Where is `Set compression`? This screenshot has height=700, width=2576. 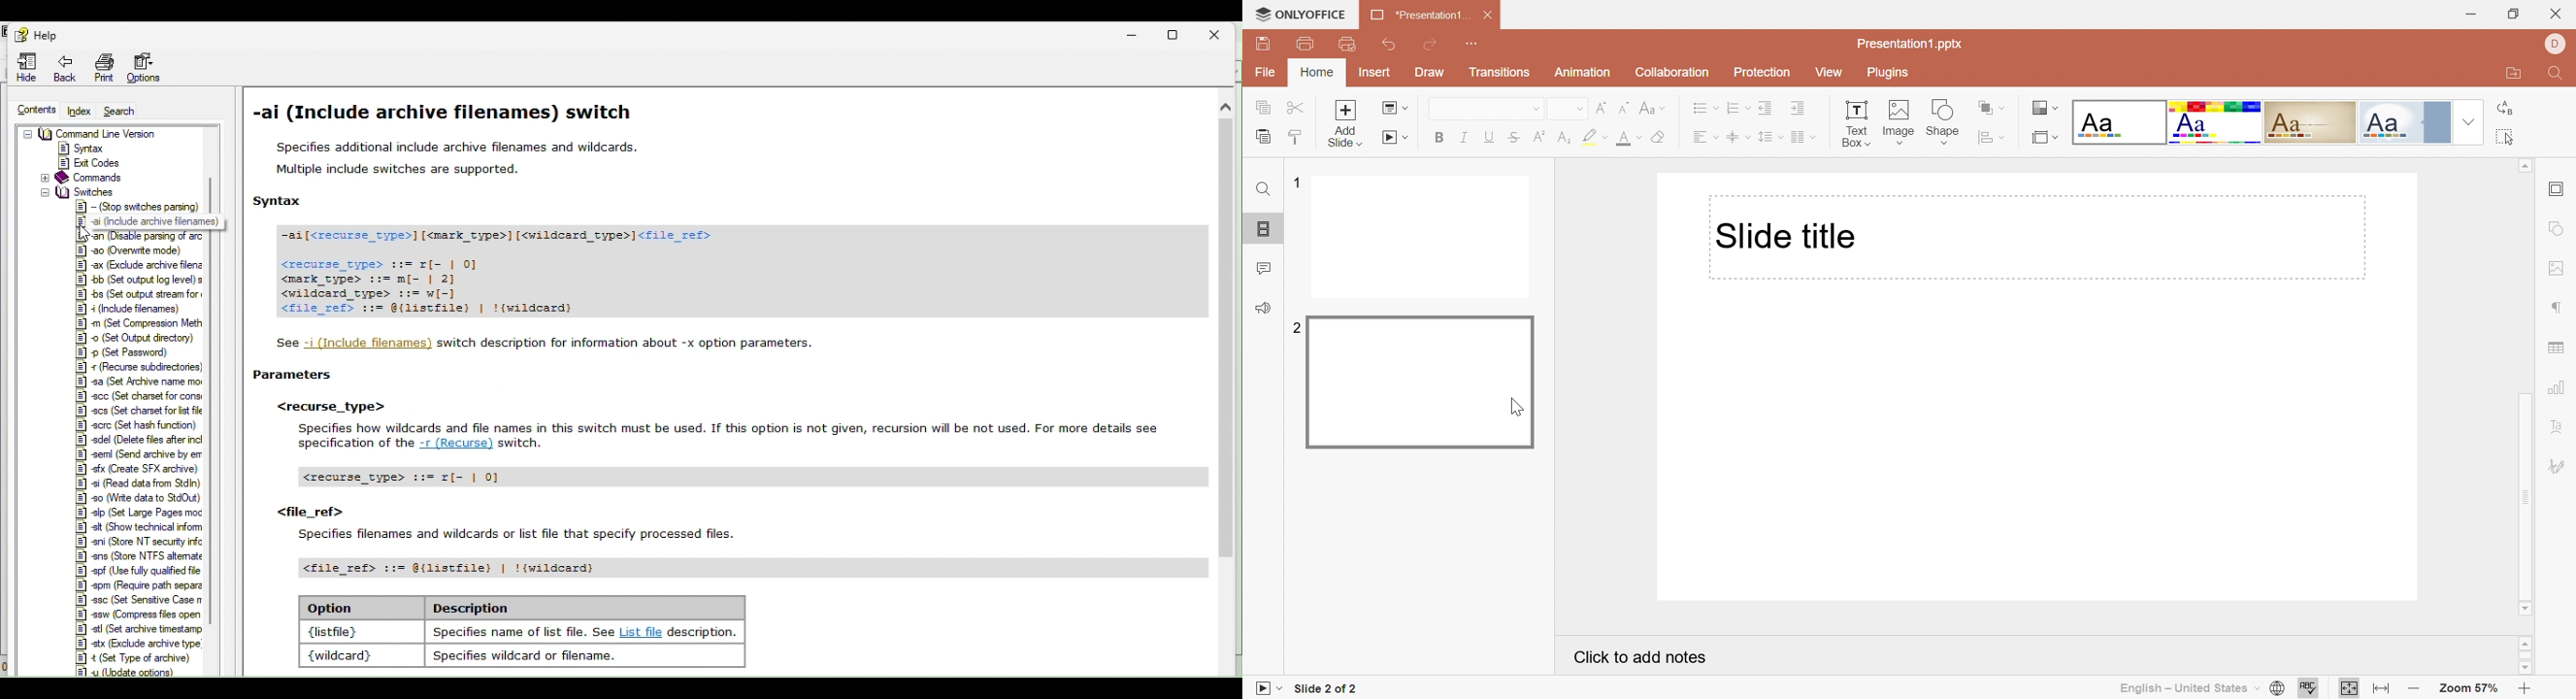
Set compression is located at coordinates (139, 322).